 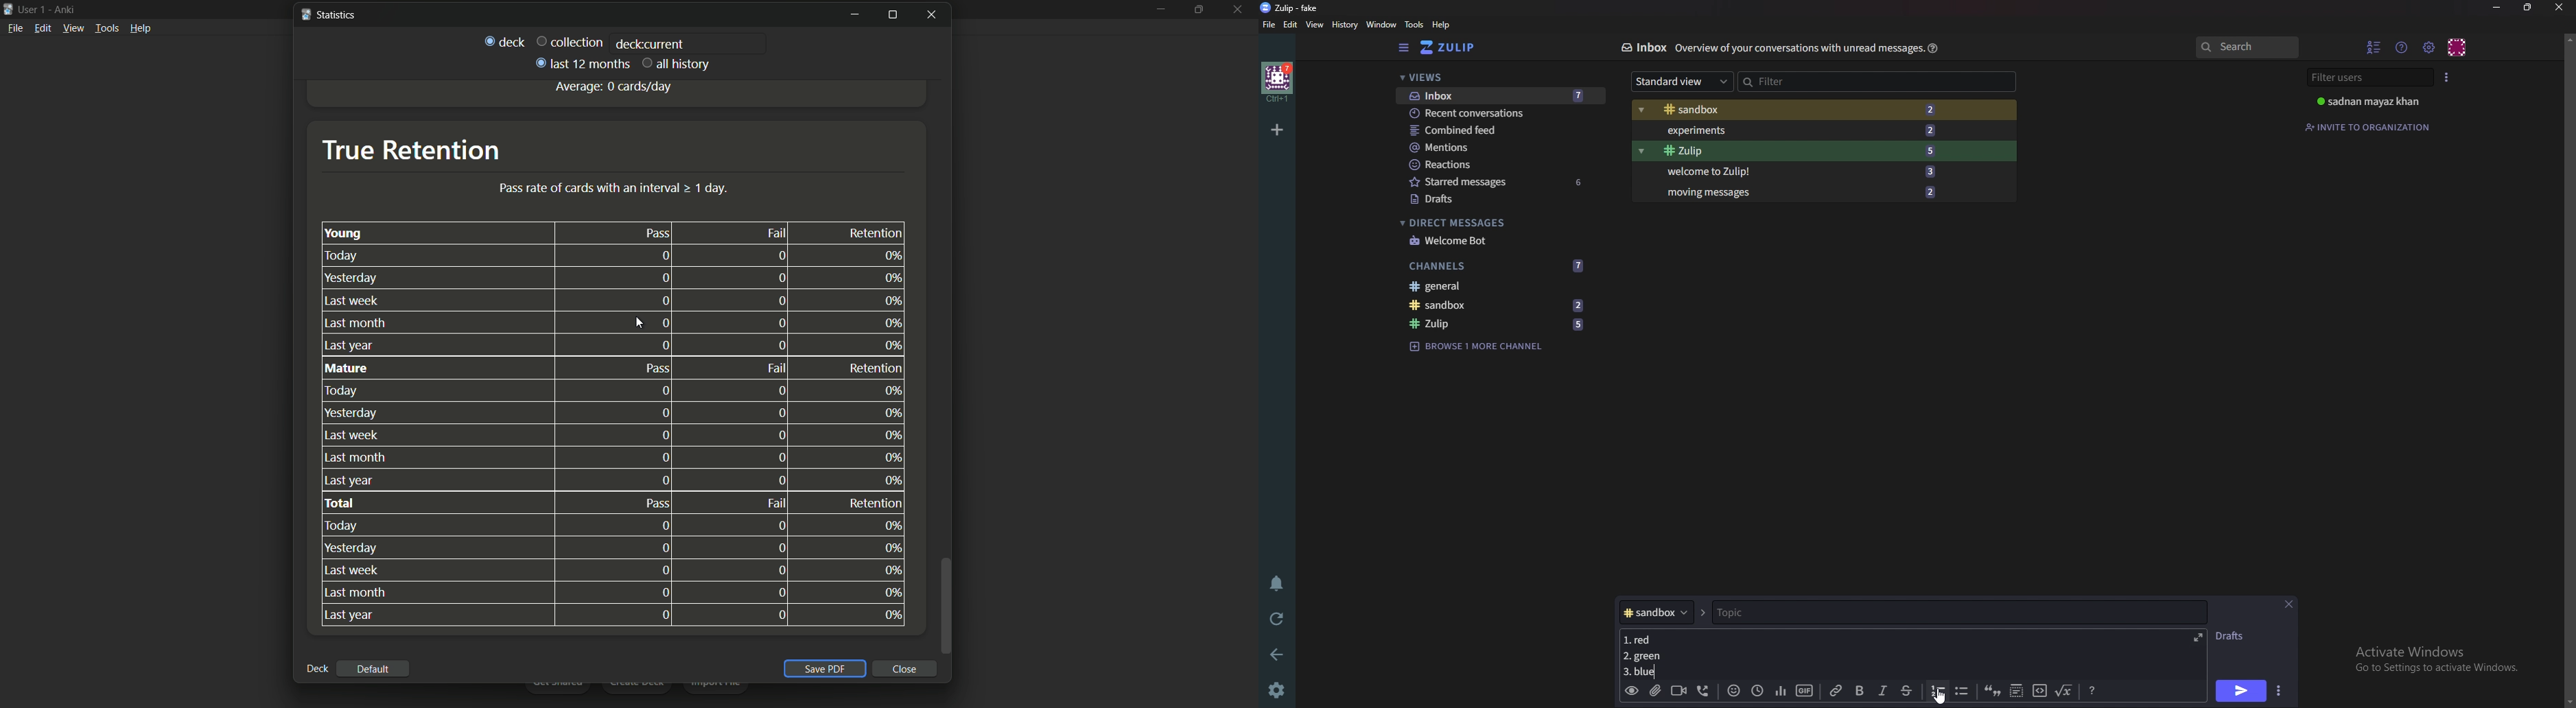 What do you see at coordinates (2370, 126) in the screenshot?
I see `Invite to organization` at bounding box center [2370, 126].